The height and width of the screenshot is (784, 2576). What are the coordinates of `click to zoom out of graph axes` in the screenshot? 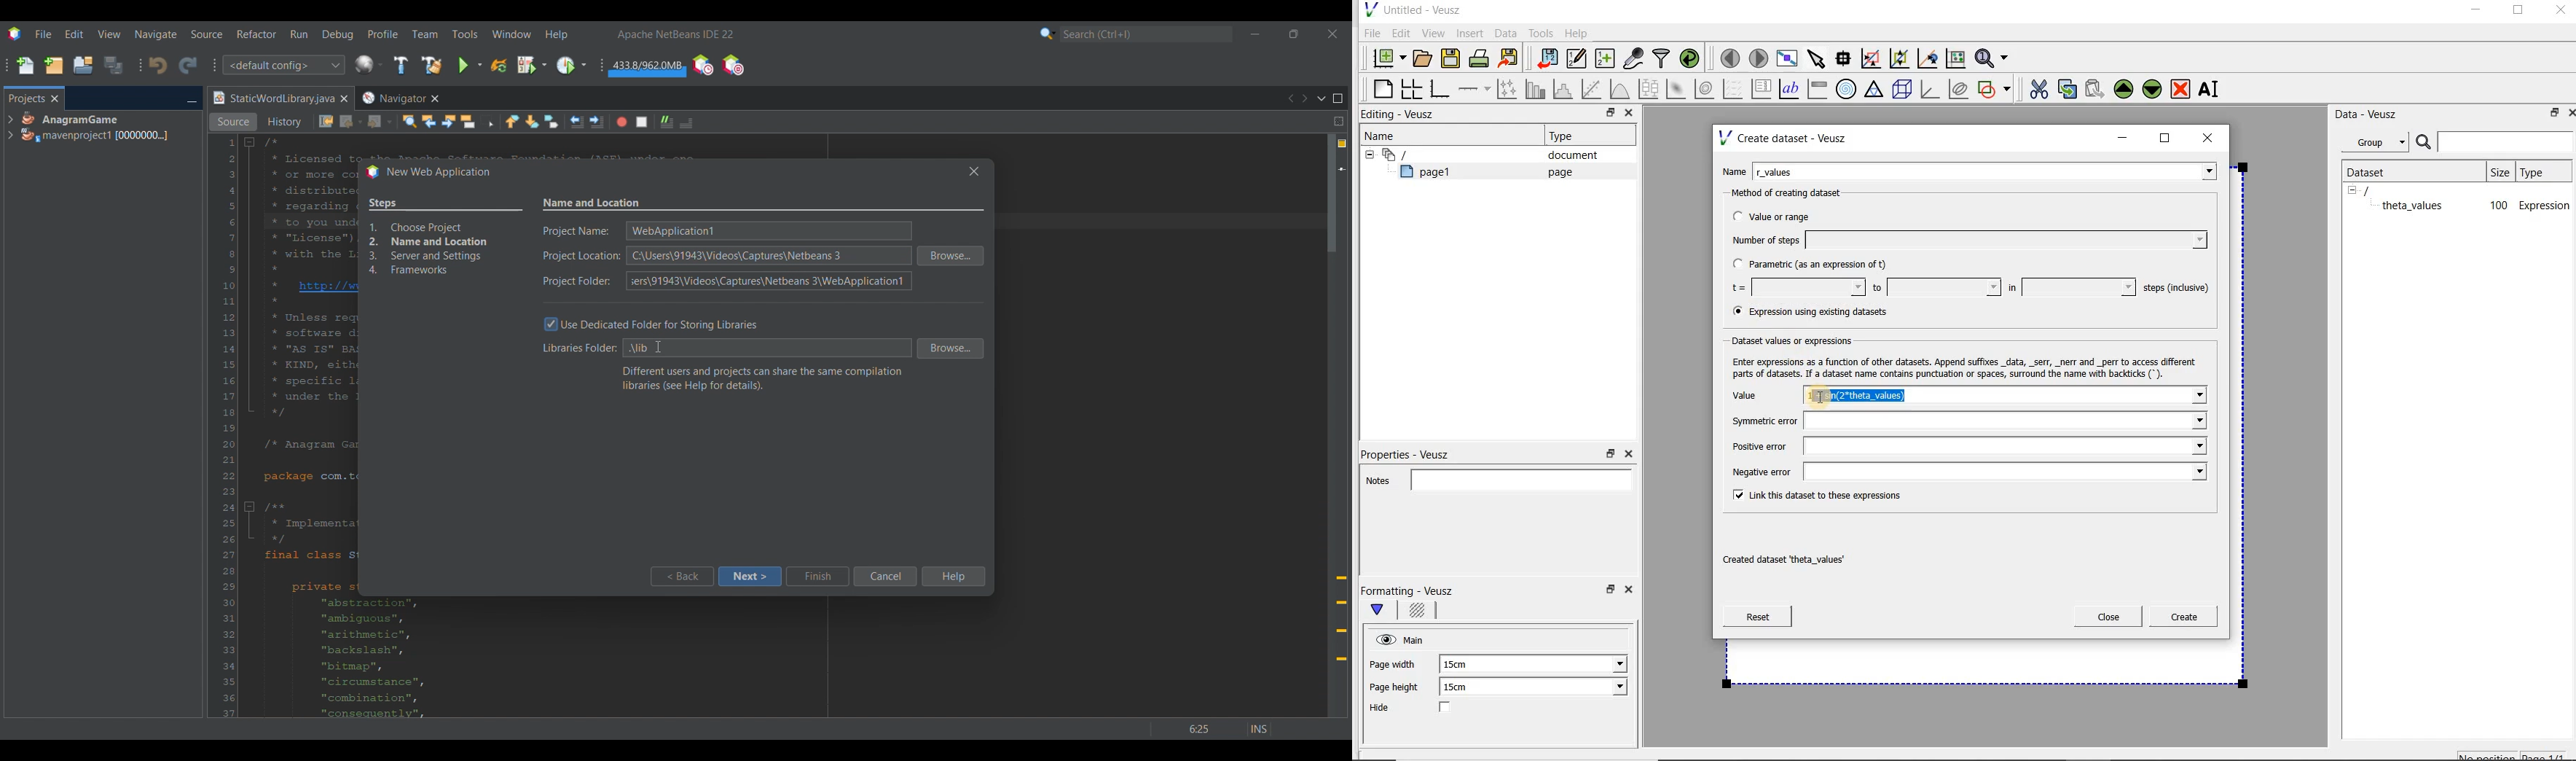 It's located at (1900, 59).